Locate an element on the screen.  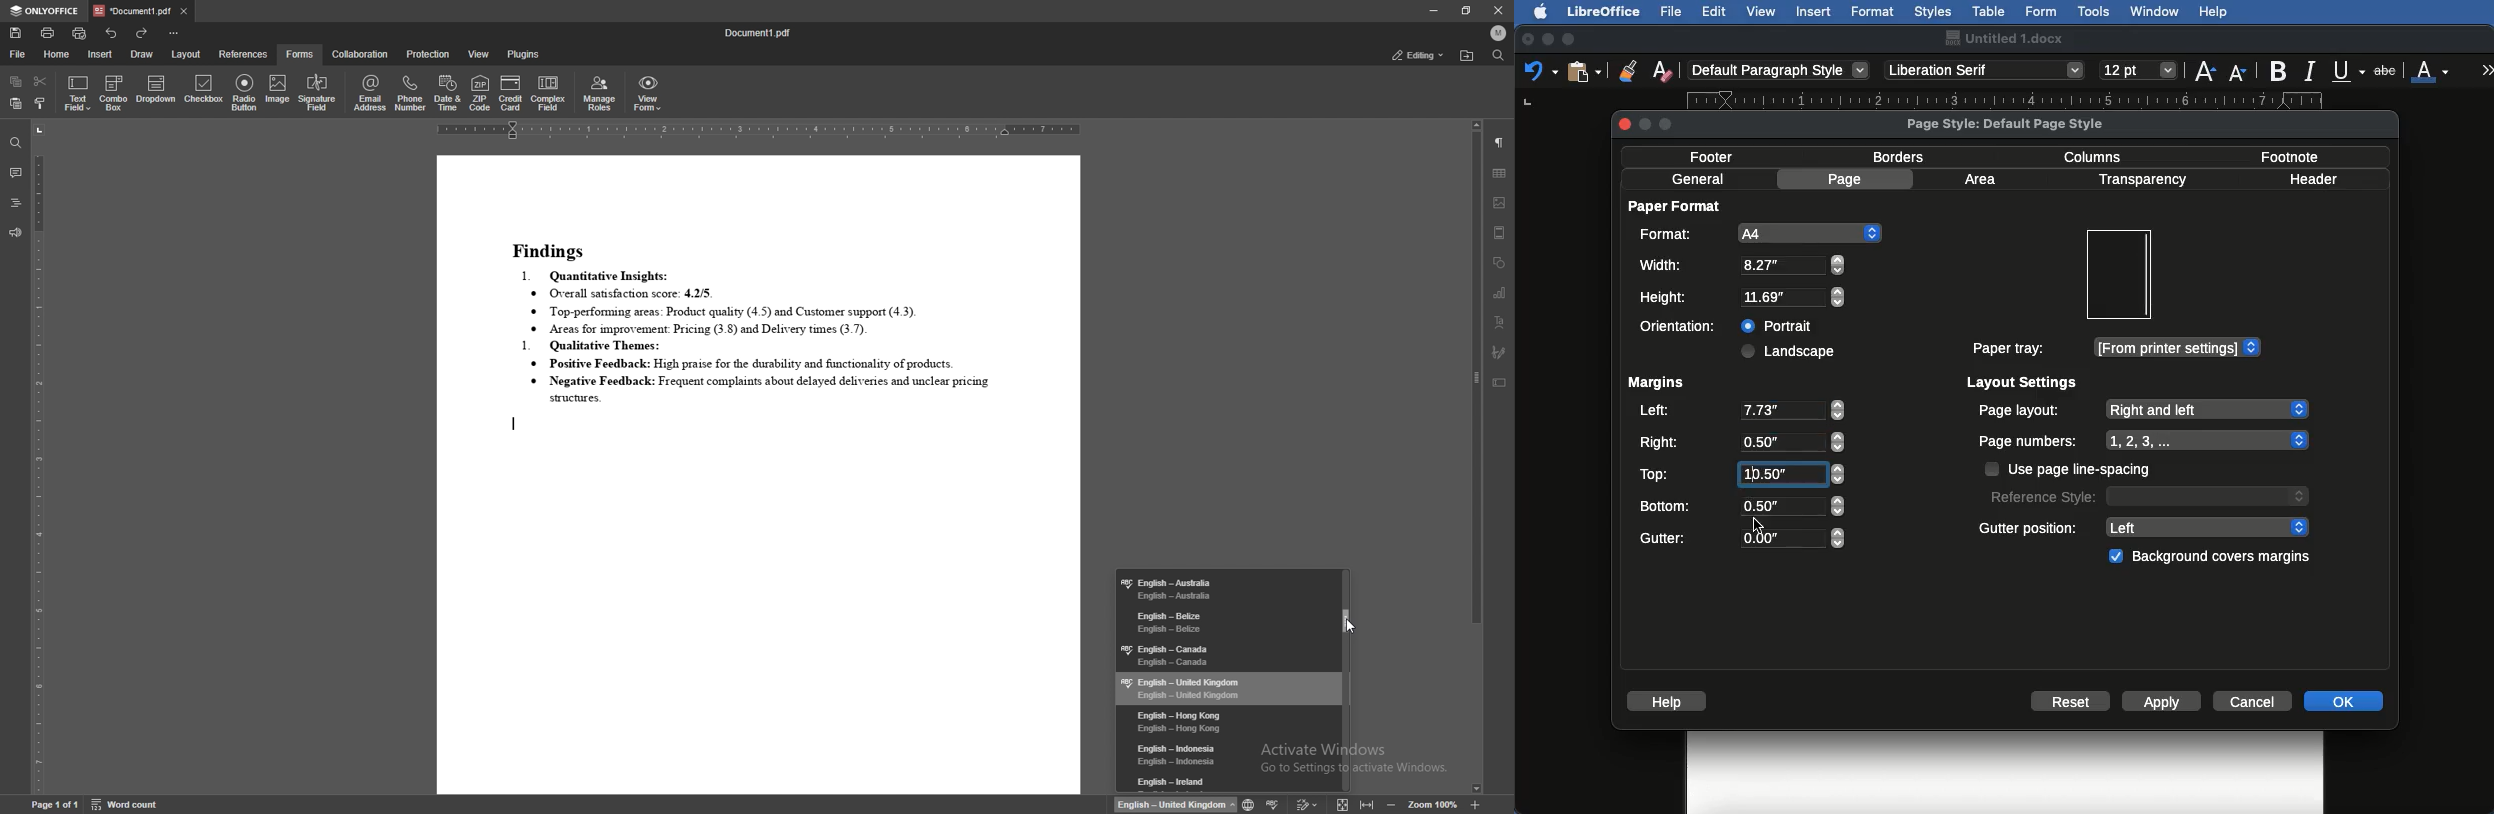
Clipboard is located at coordinates (1584, 70).